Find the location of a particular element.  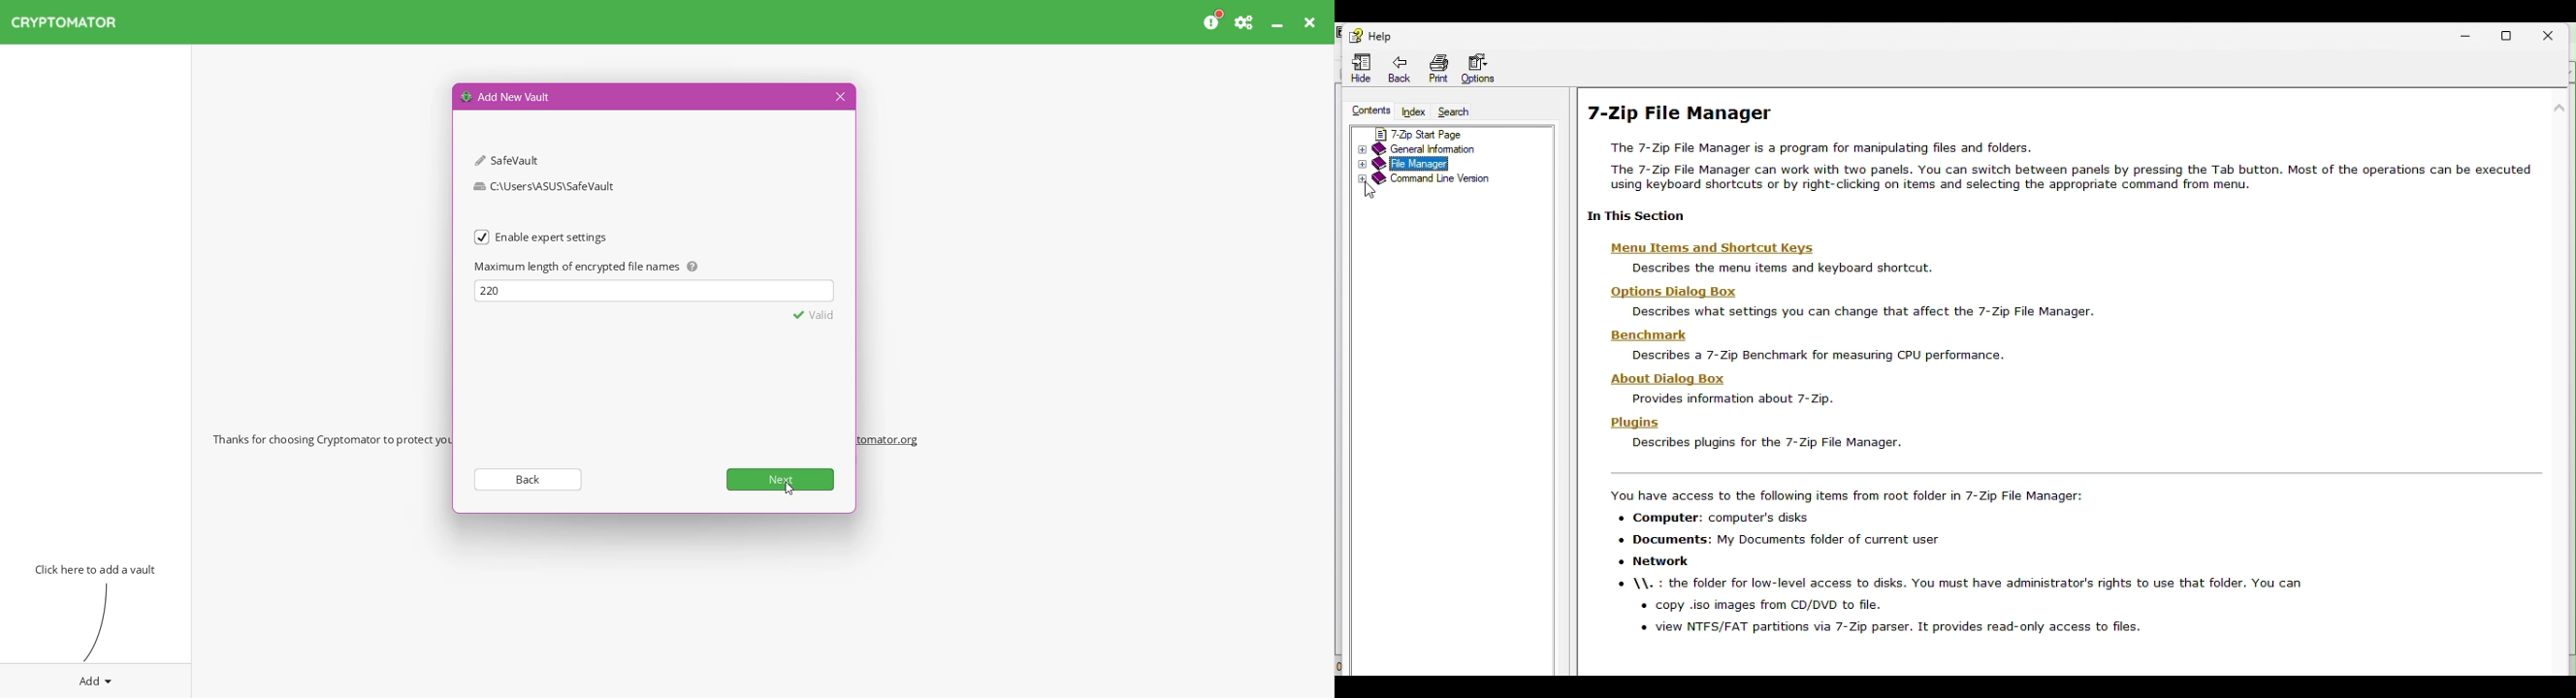

Descnbes what settings you can change that affect the 7-Zip File Manager. is located at coordinates (1859, 313).